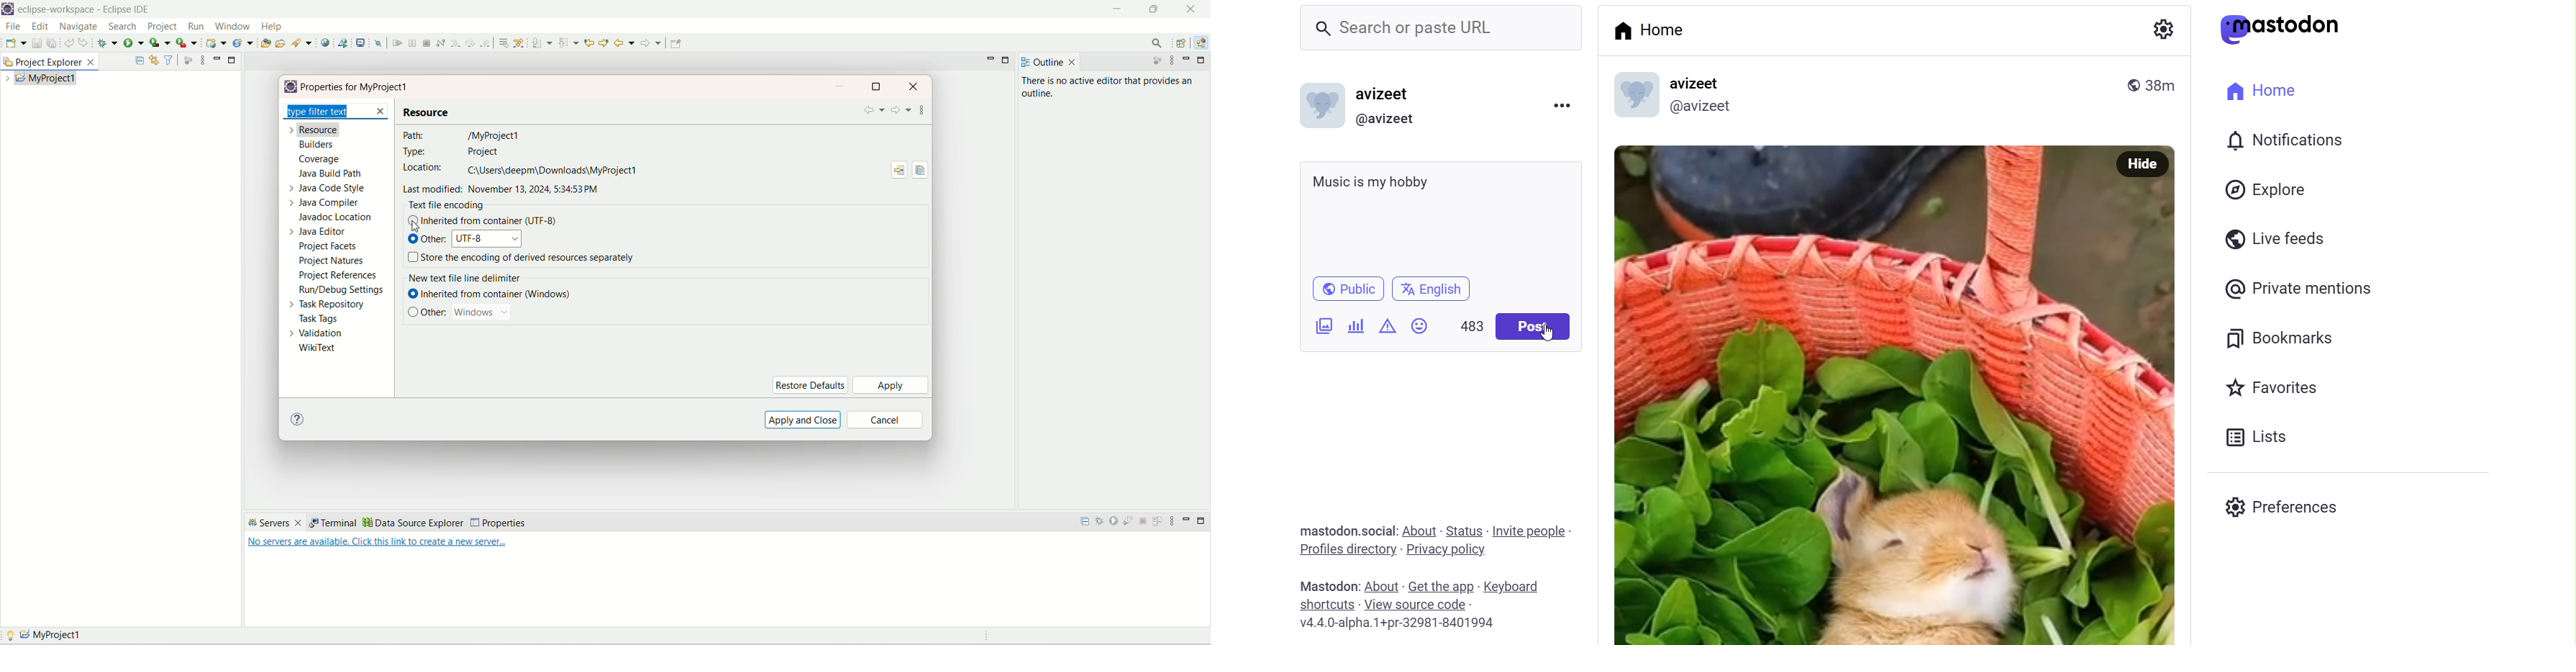 Image resolution: width=2576 pixels, height=672 pixels. I want to click on java code style, so click(325, 188).